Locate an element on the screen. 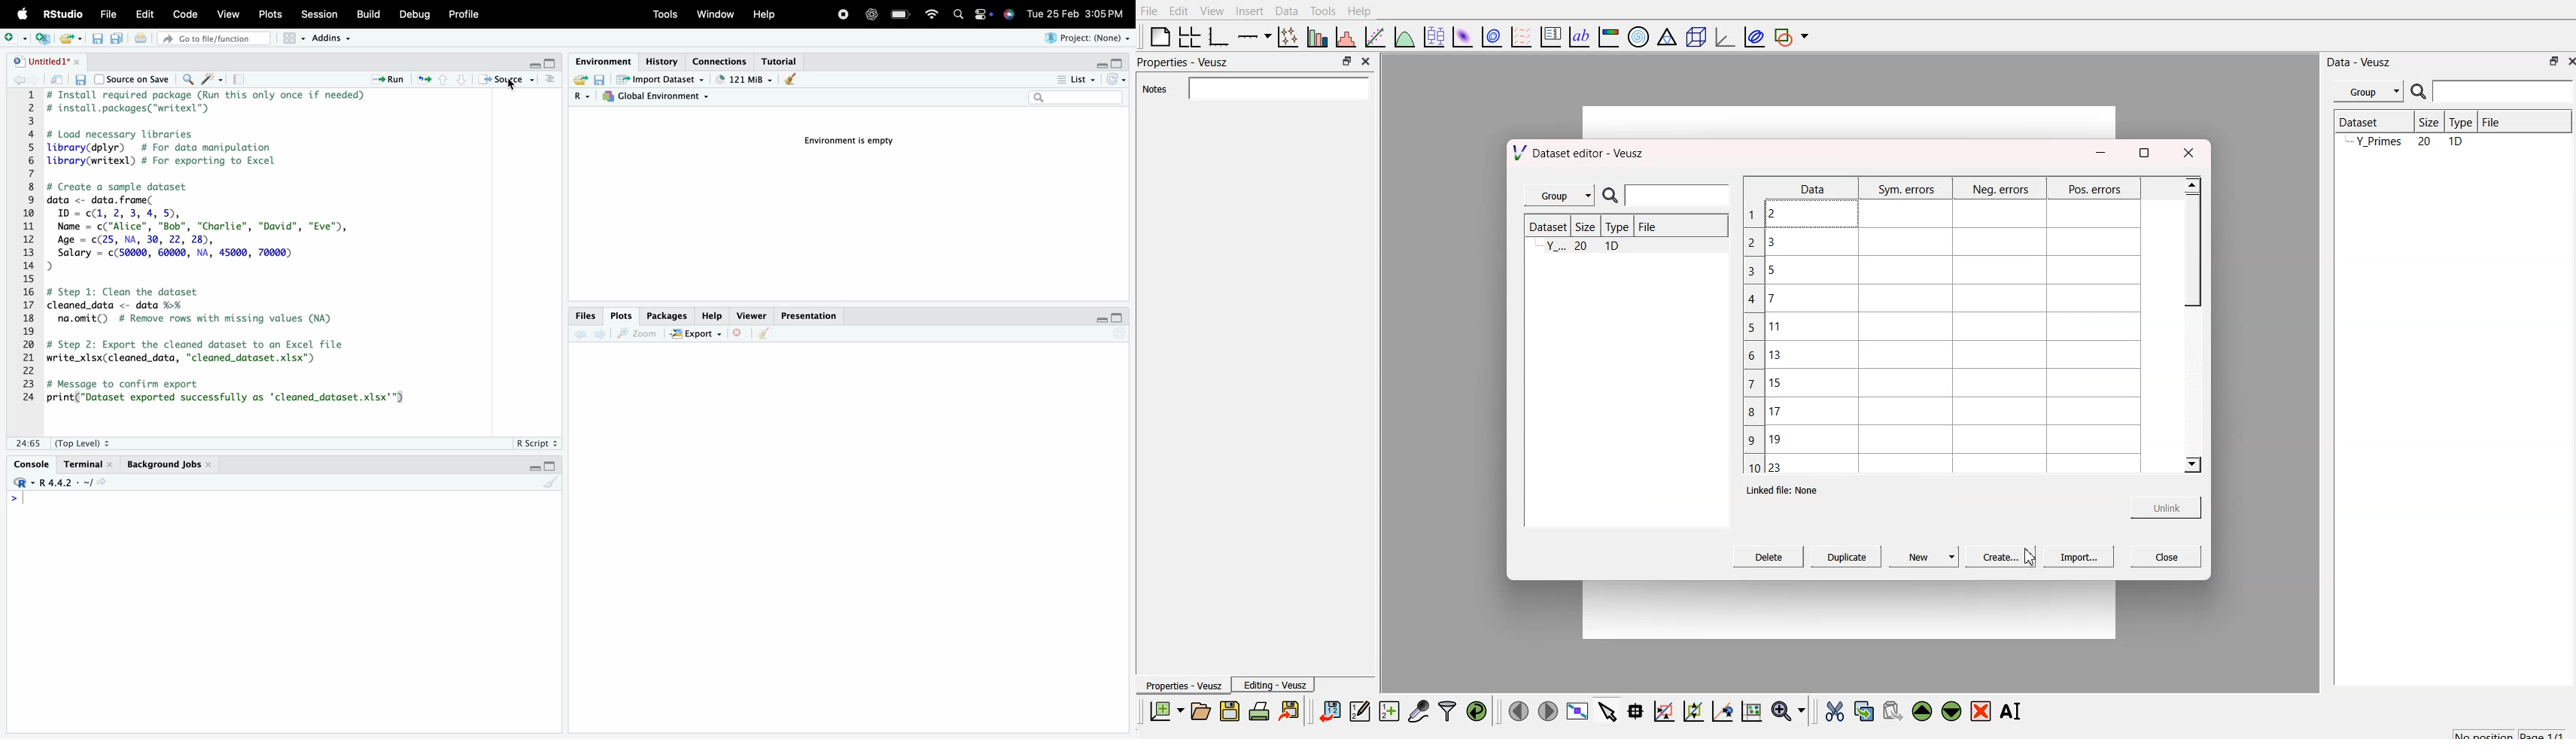  Edit is located at coordinates (145, 13).